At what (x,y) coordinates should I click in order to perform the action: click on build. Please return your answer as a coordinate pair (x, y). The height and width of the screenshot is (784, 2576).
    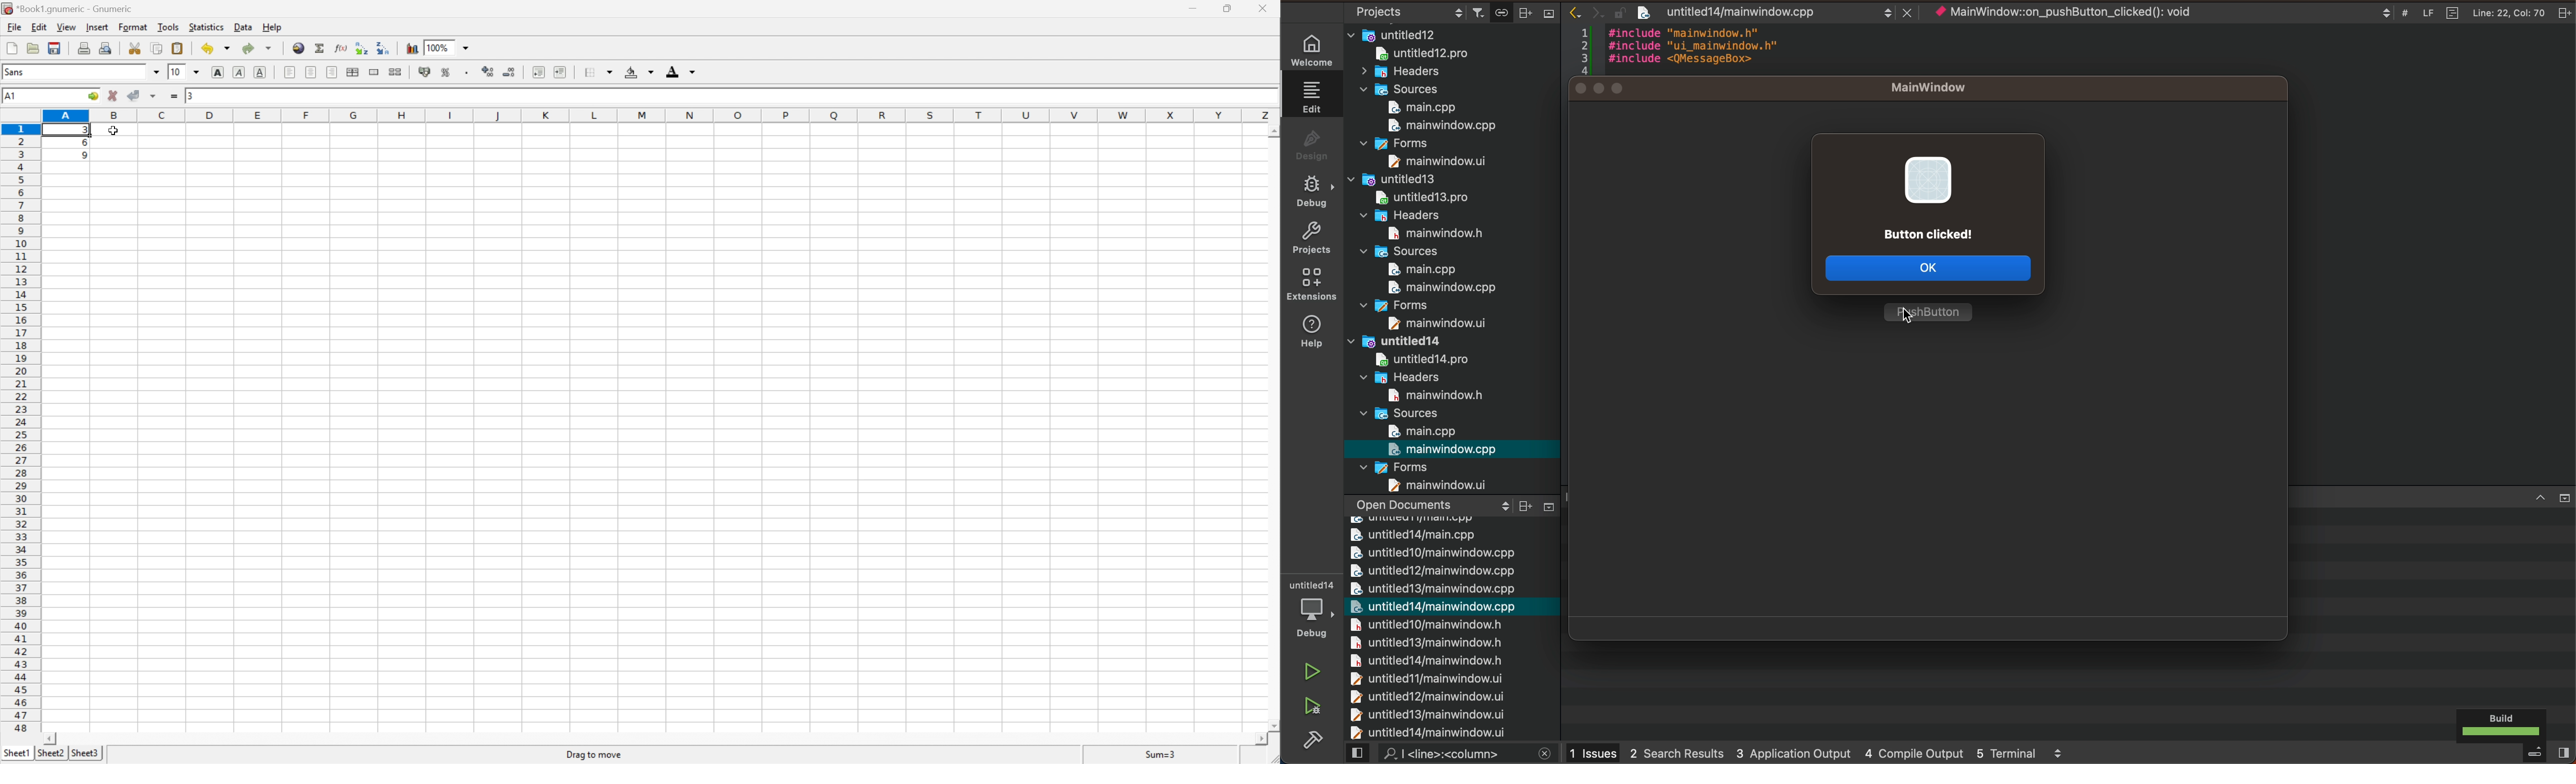
    Looking at the image, I should click on (2501, 724).